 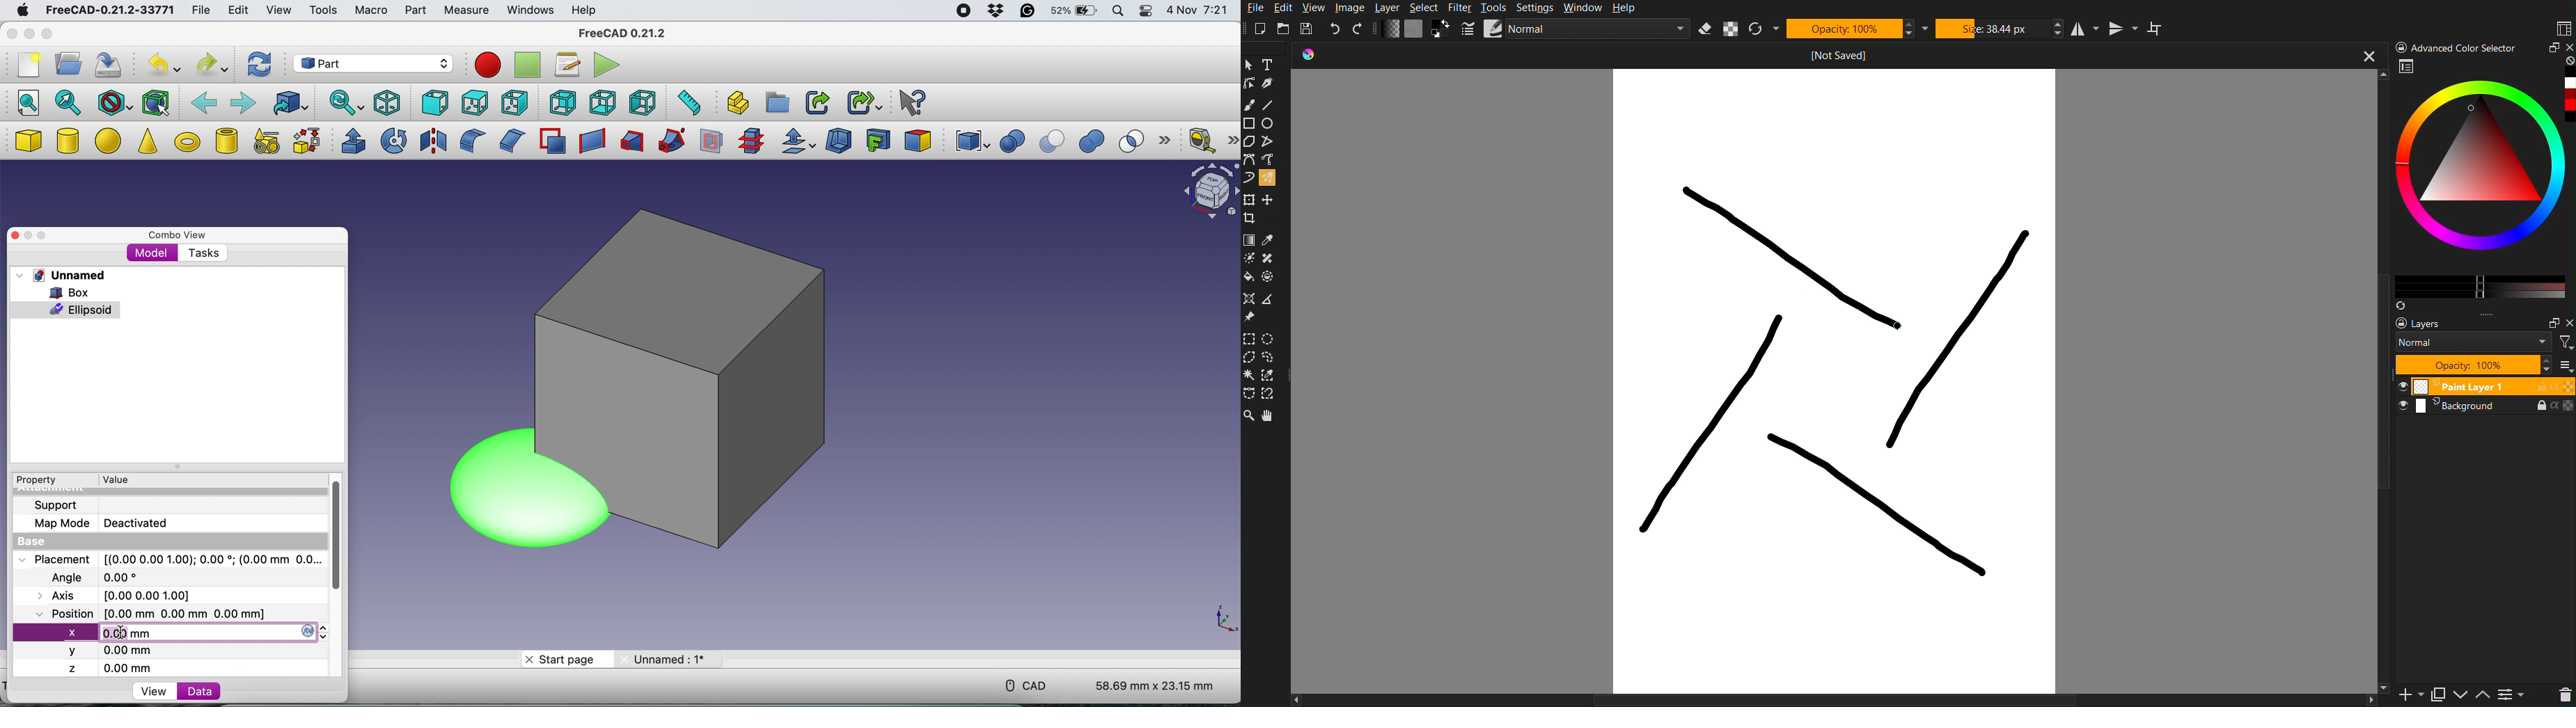 What do you see at coordinates (1850, 29) in the screenshot?
I see `Opacity` at bounding box center [1850, 29].